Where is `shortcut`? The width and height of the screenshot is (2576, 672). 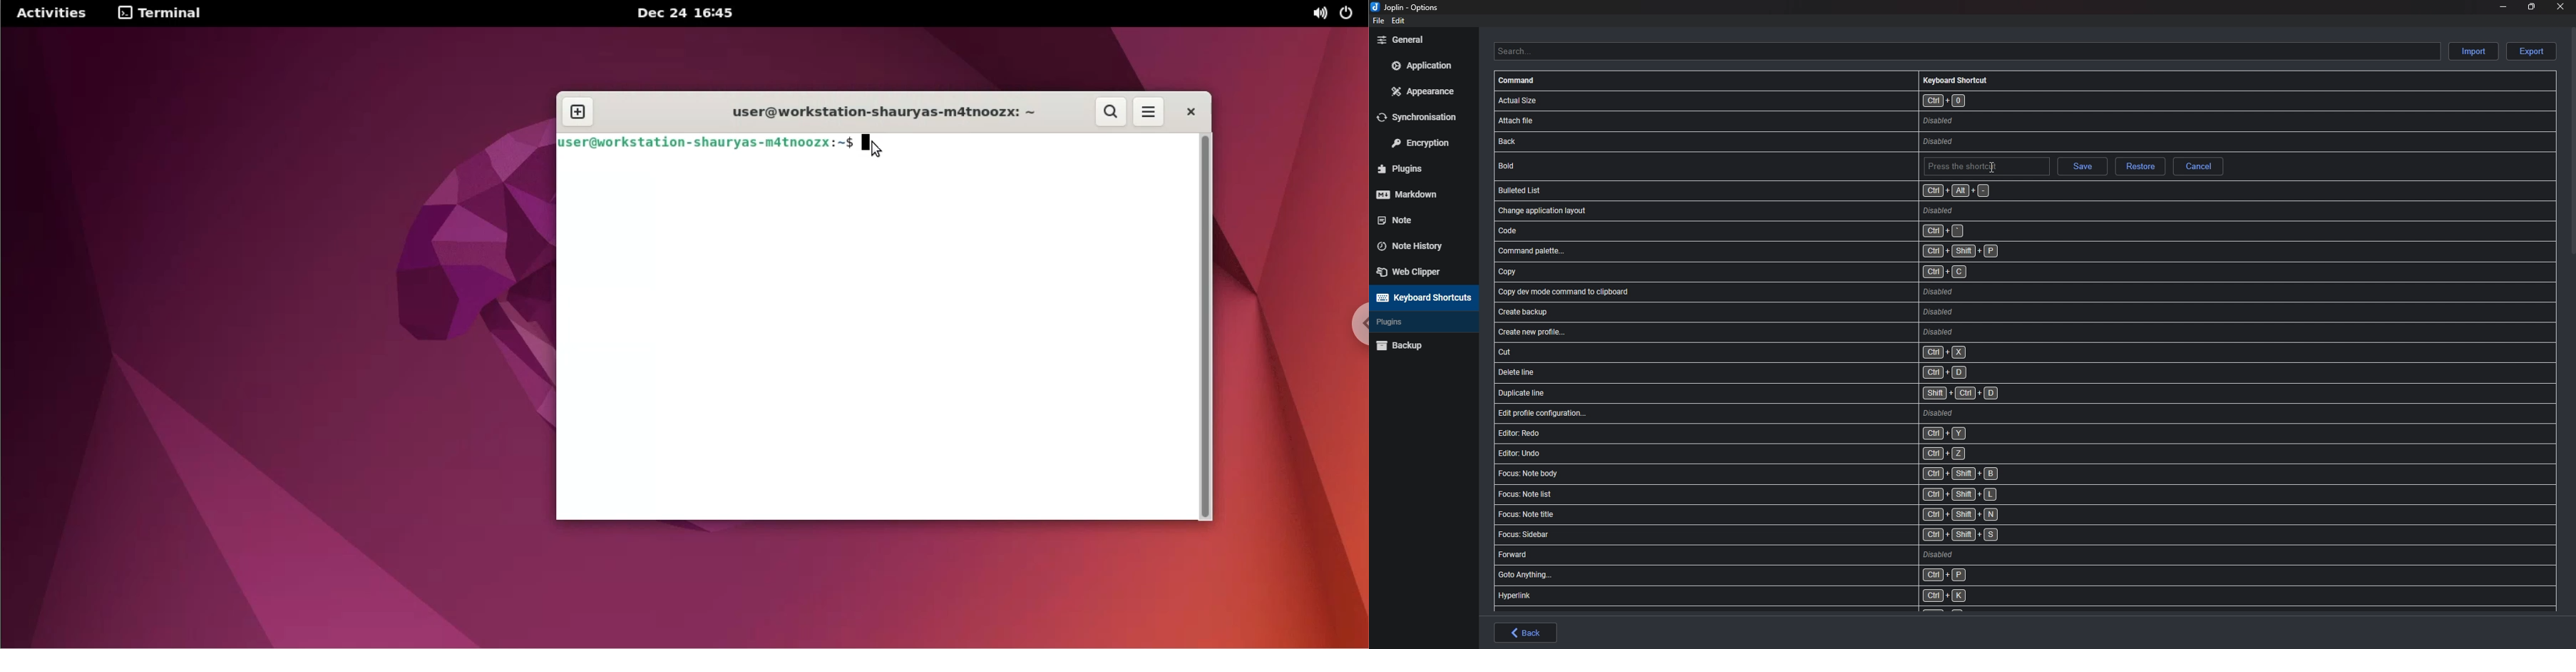
shortcut is located at coordinates (1792, 230).